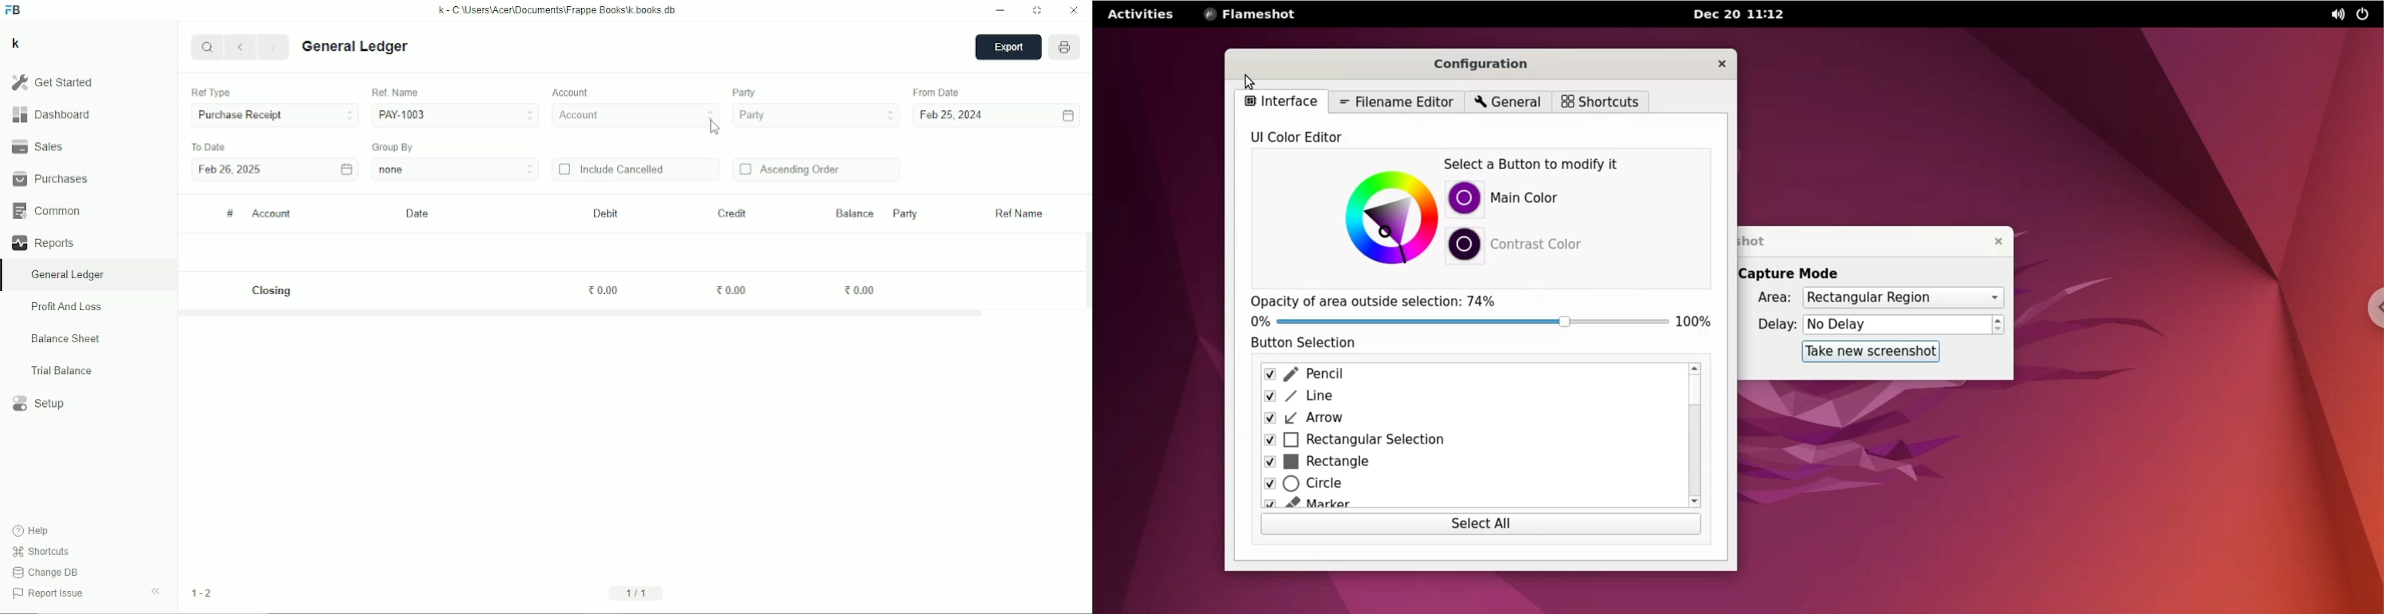 The image size is (2408, 616). I want to click on Hide sidebar, so click(156, 592).